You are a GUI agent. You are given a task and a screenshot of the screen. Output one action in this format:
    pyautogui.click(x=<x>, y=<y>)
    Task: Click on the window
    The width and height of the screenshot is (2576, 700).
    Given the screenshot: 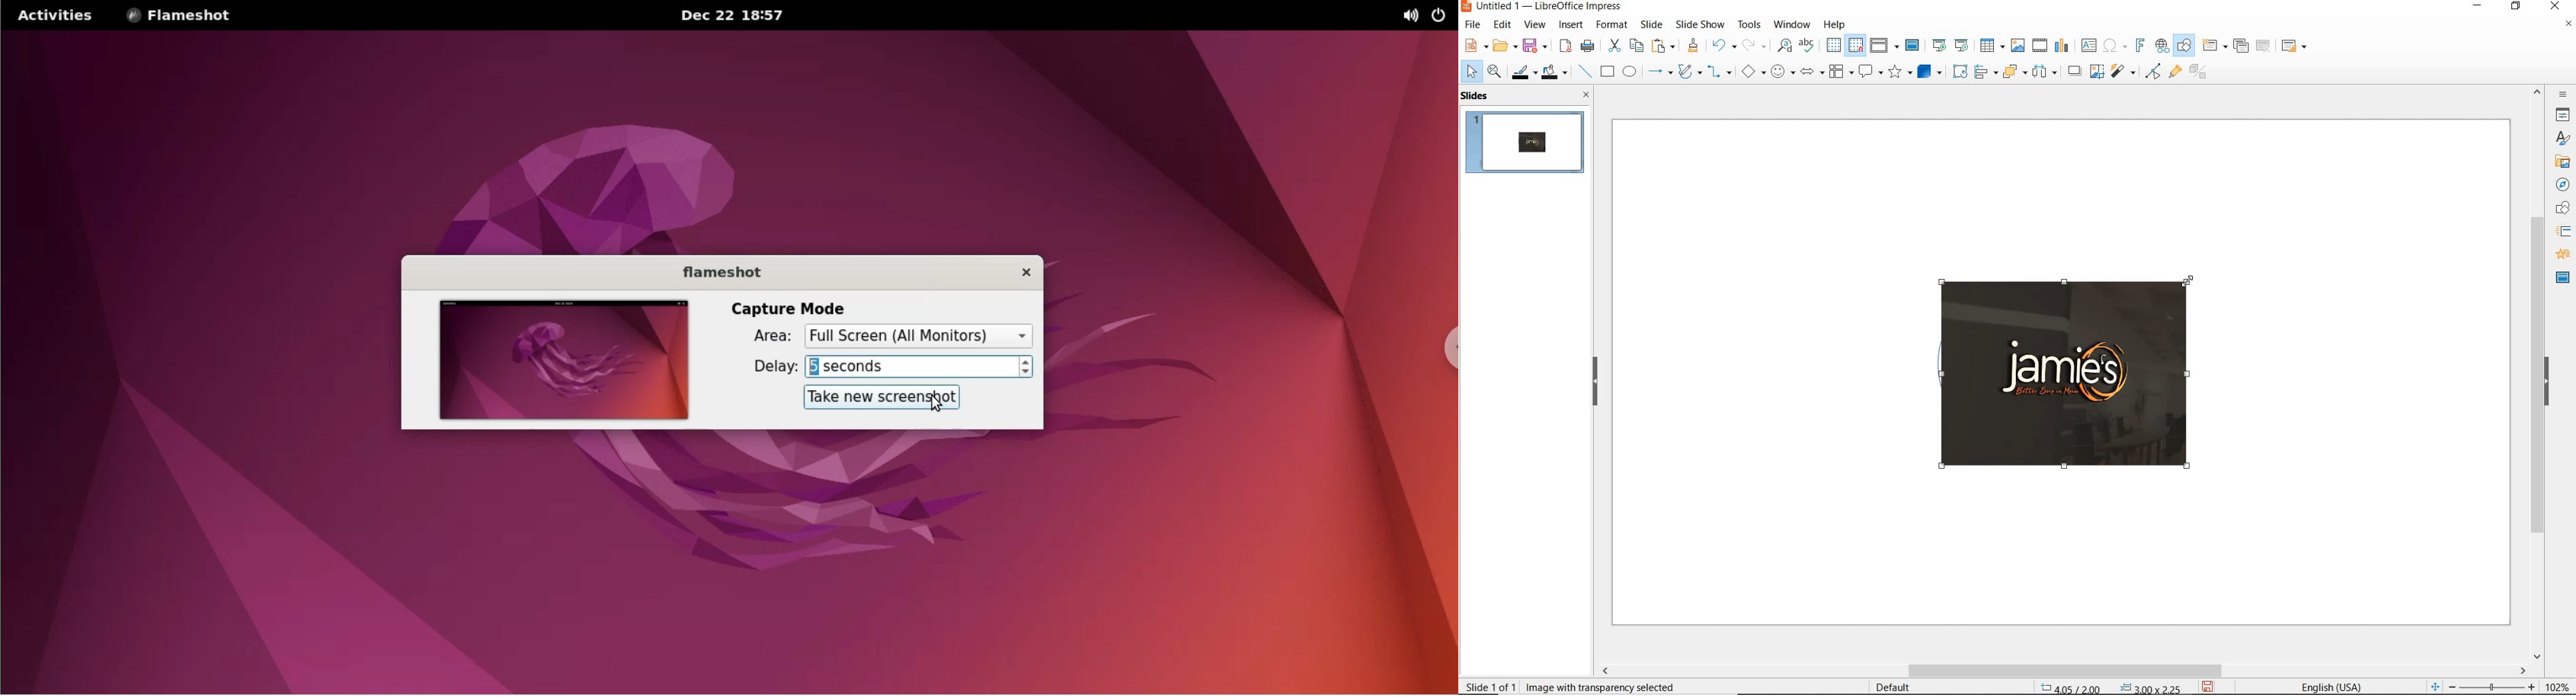 What is the action you would take?
    pyautogui.click(x=1792, y=23)
    